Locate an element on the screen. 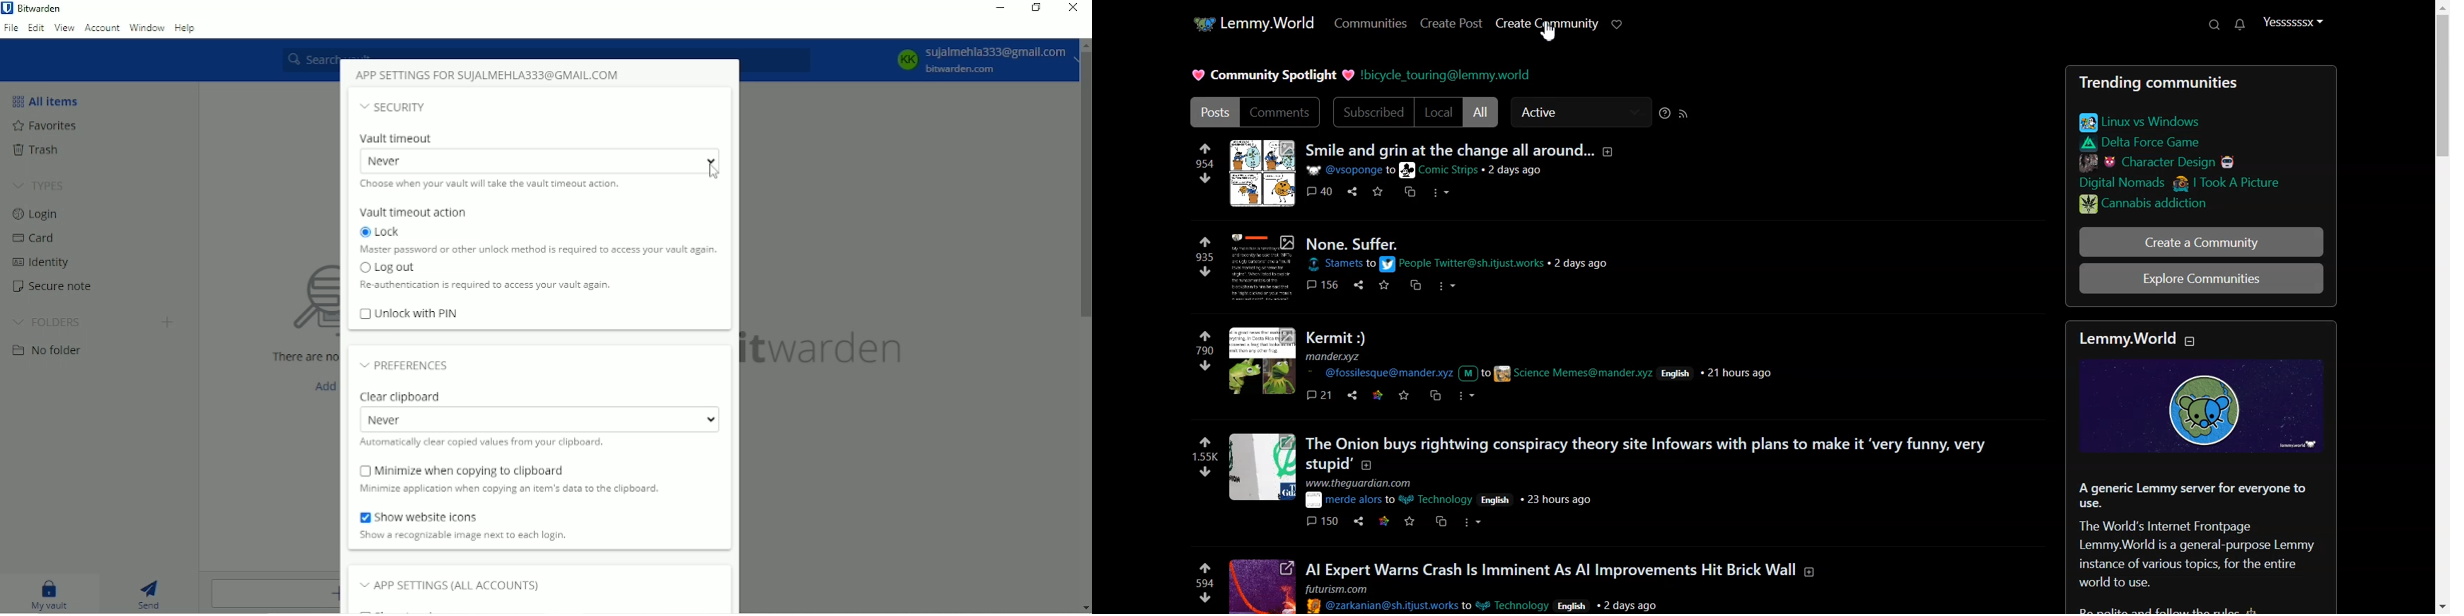 This screenshot has height=616, width=2464. App settings (ALL ACCOUNTS) is located at coordinates (459, 585).